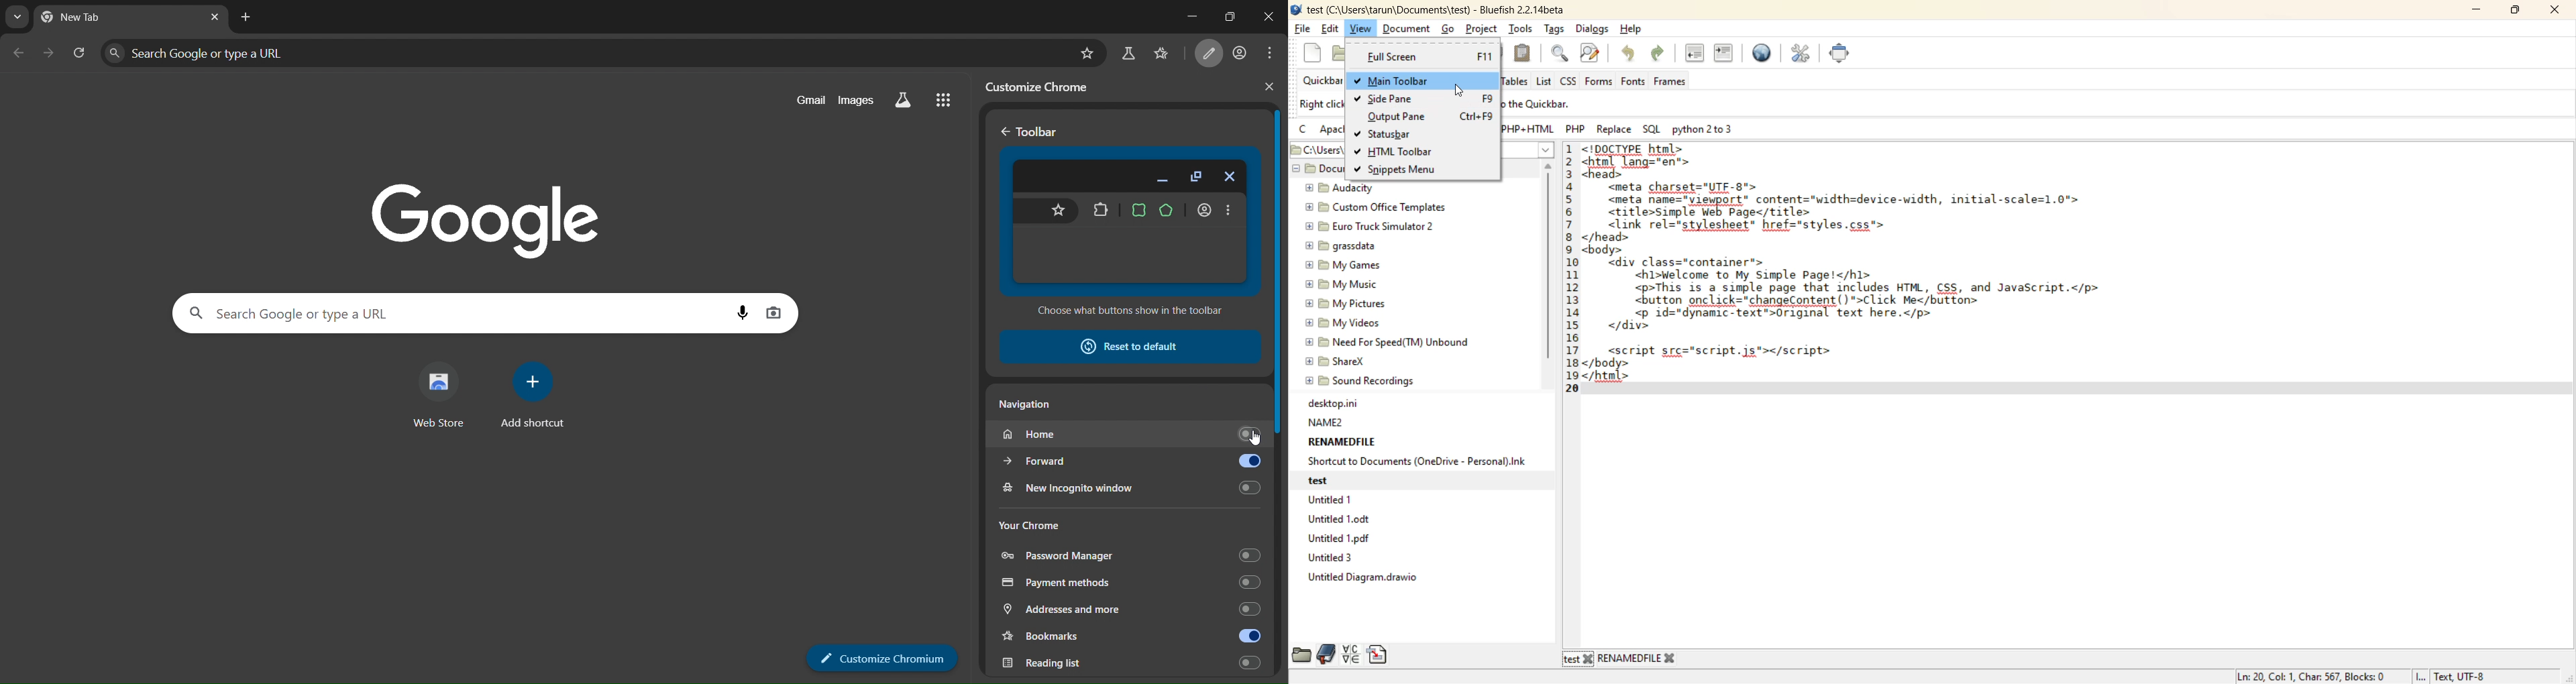 The image size is (2576, 700). What do you see at coordinates (1599, 82) in the screenshot?
I see `forms` at bounding box center [1599, 82].